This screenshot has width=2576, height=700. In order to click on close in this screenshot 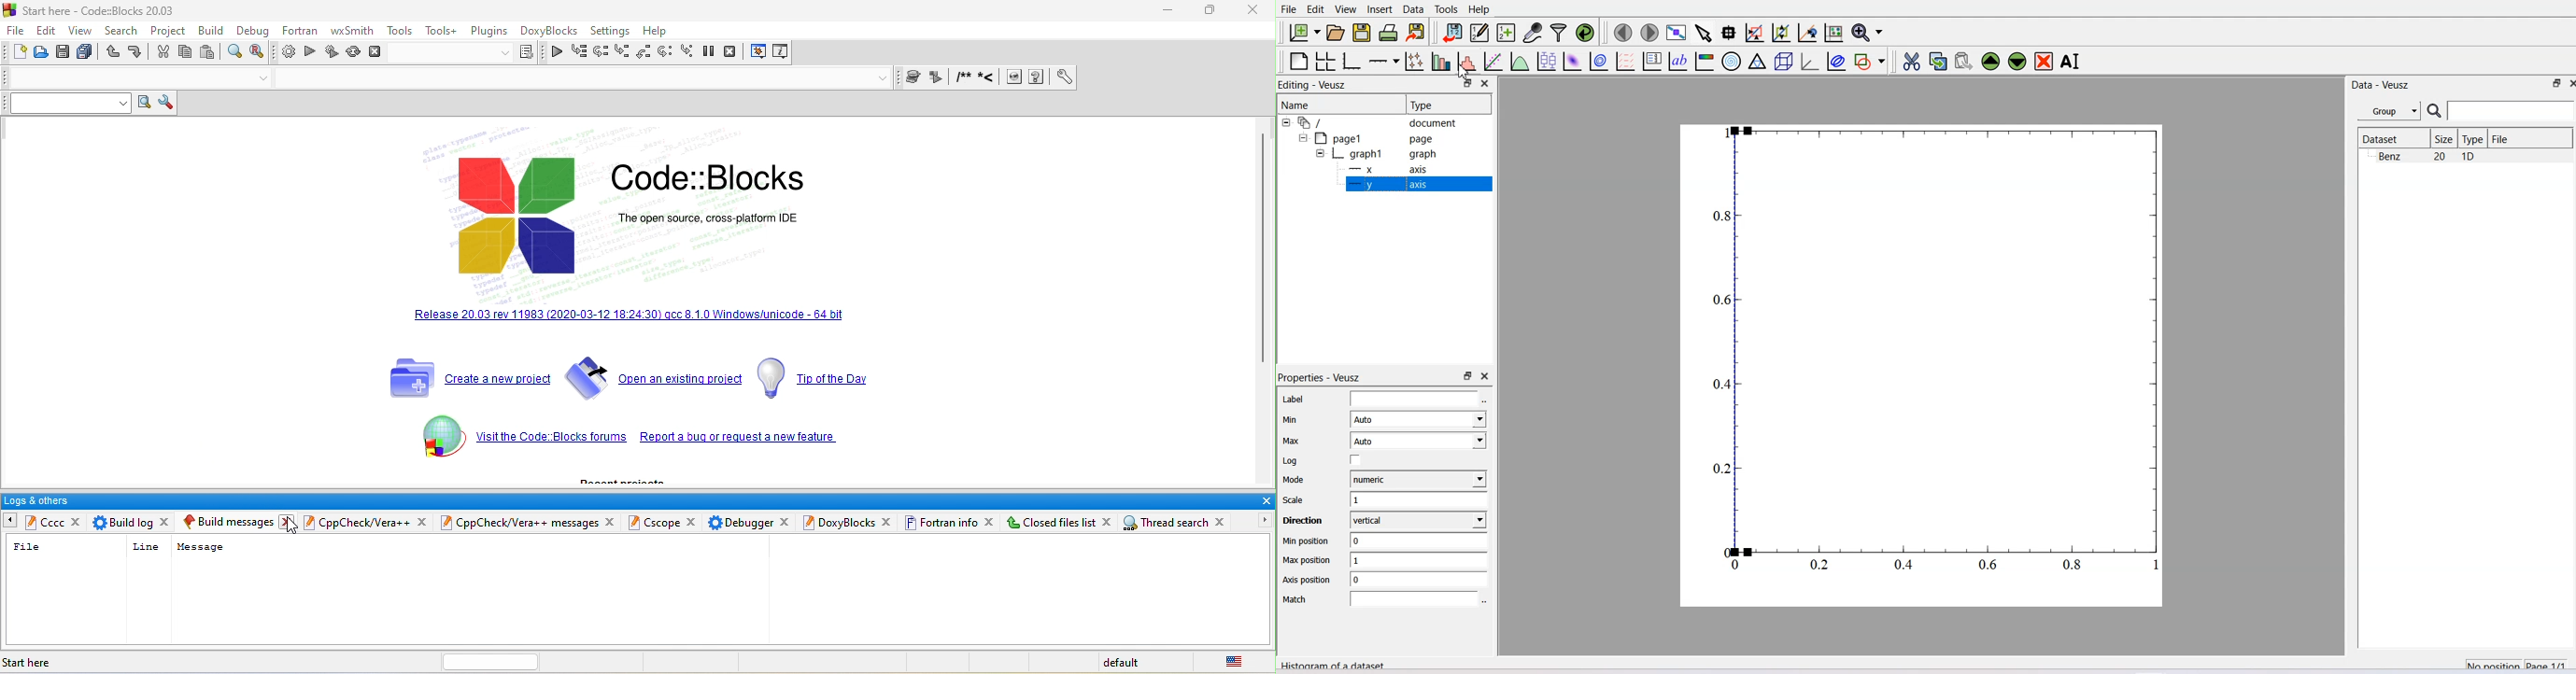, I will do `click(613, 522)`.